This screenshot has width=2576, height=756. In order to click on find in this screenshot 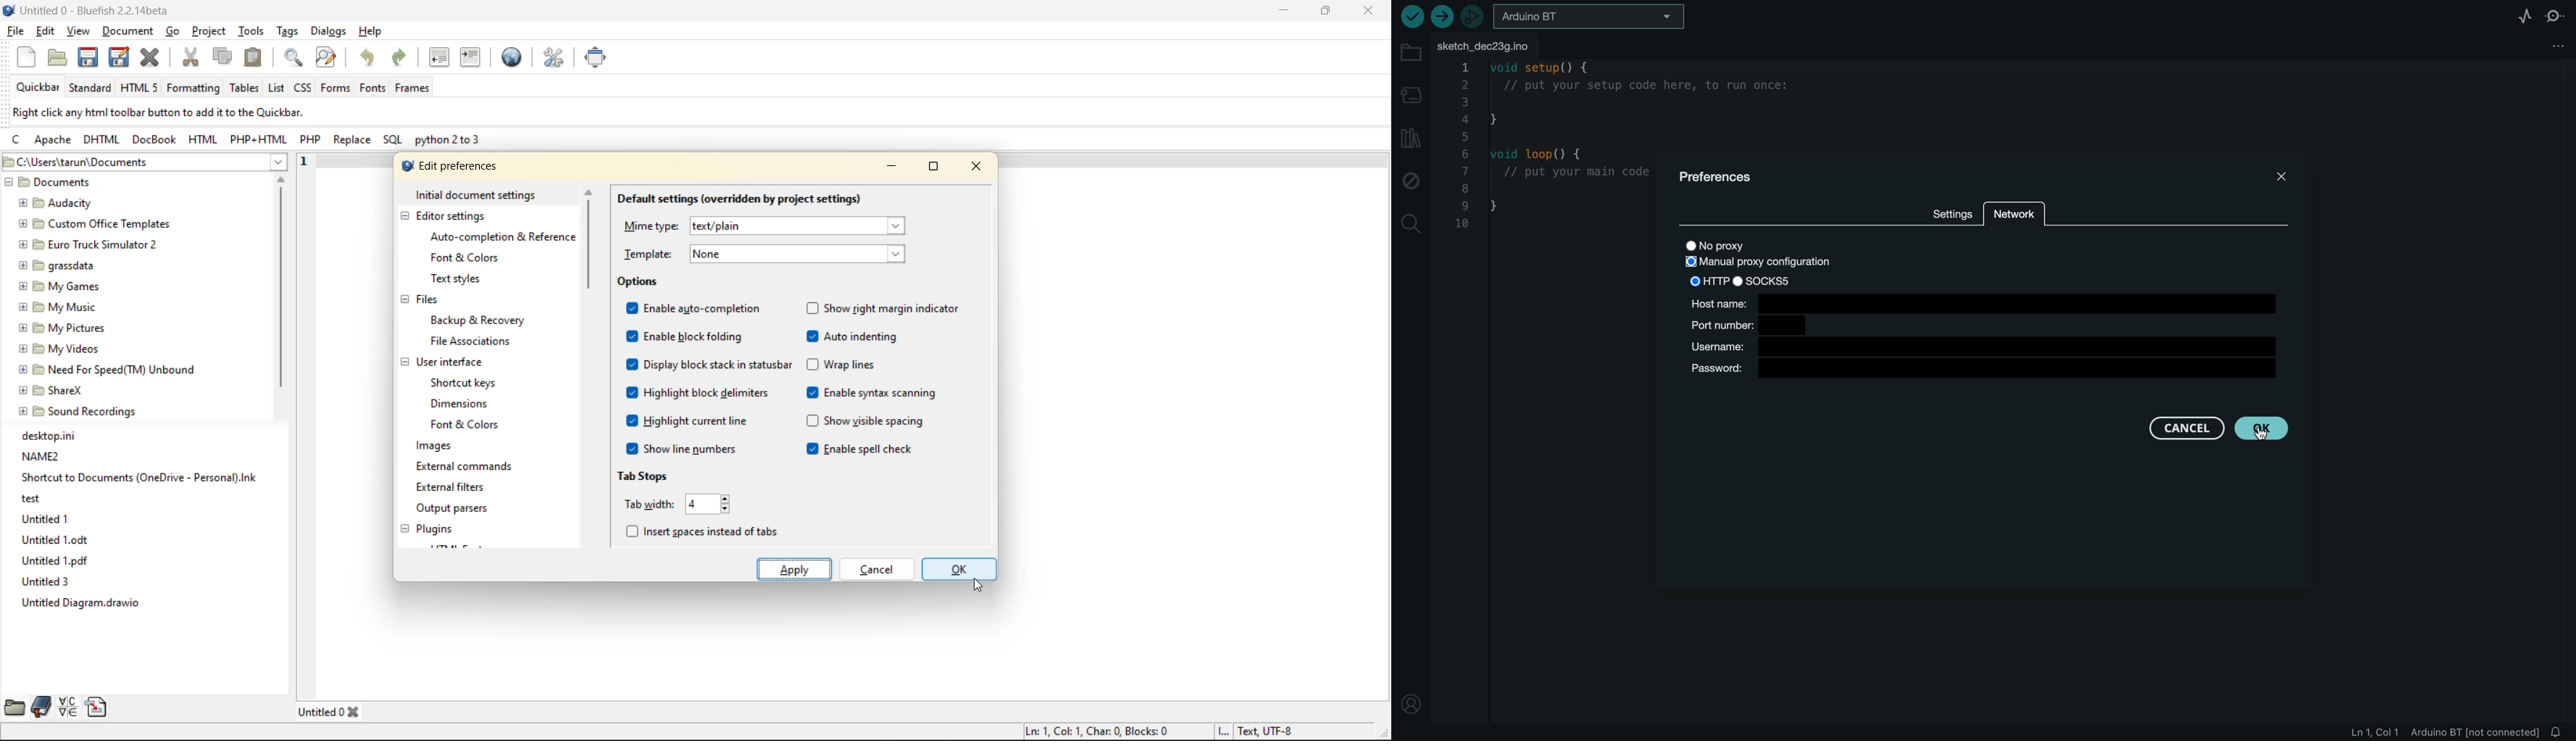, I will do `click(296, 59)`.